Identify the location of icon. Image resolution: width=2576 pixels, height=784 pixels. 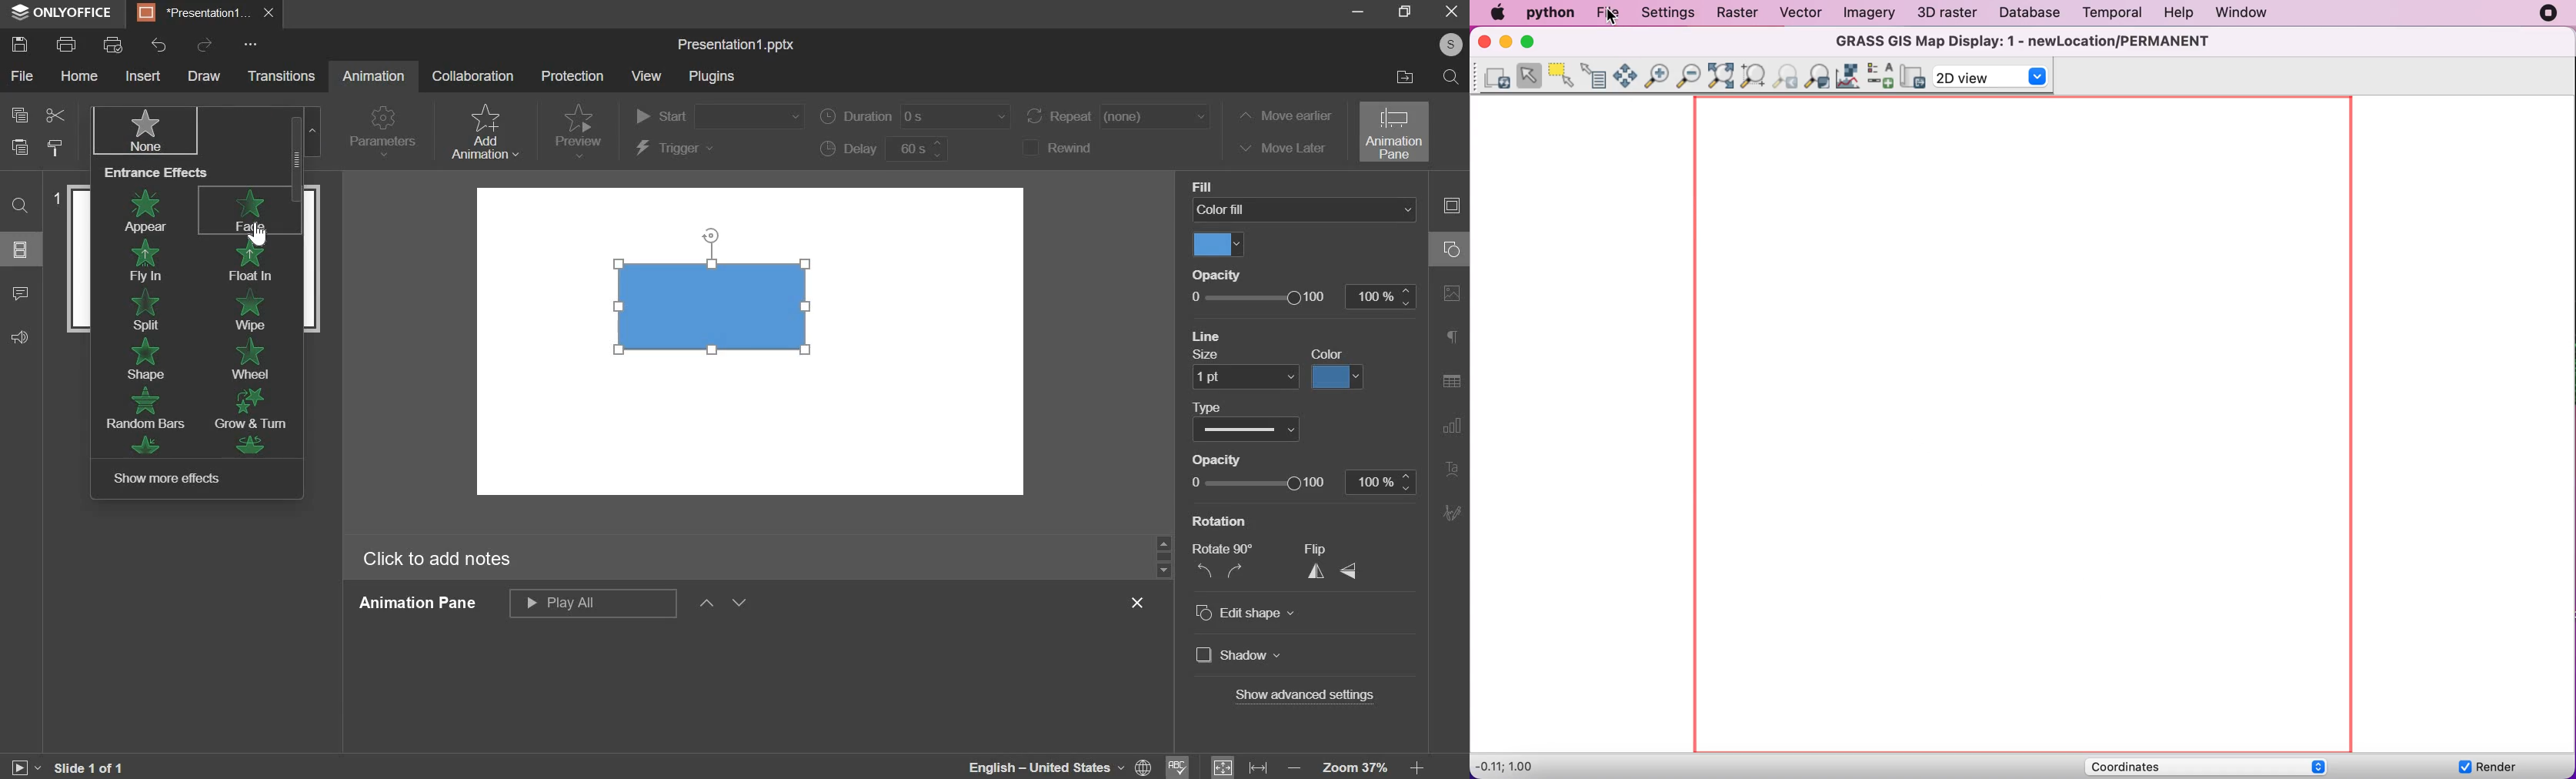
(257, 446).